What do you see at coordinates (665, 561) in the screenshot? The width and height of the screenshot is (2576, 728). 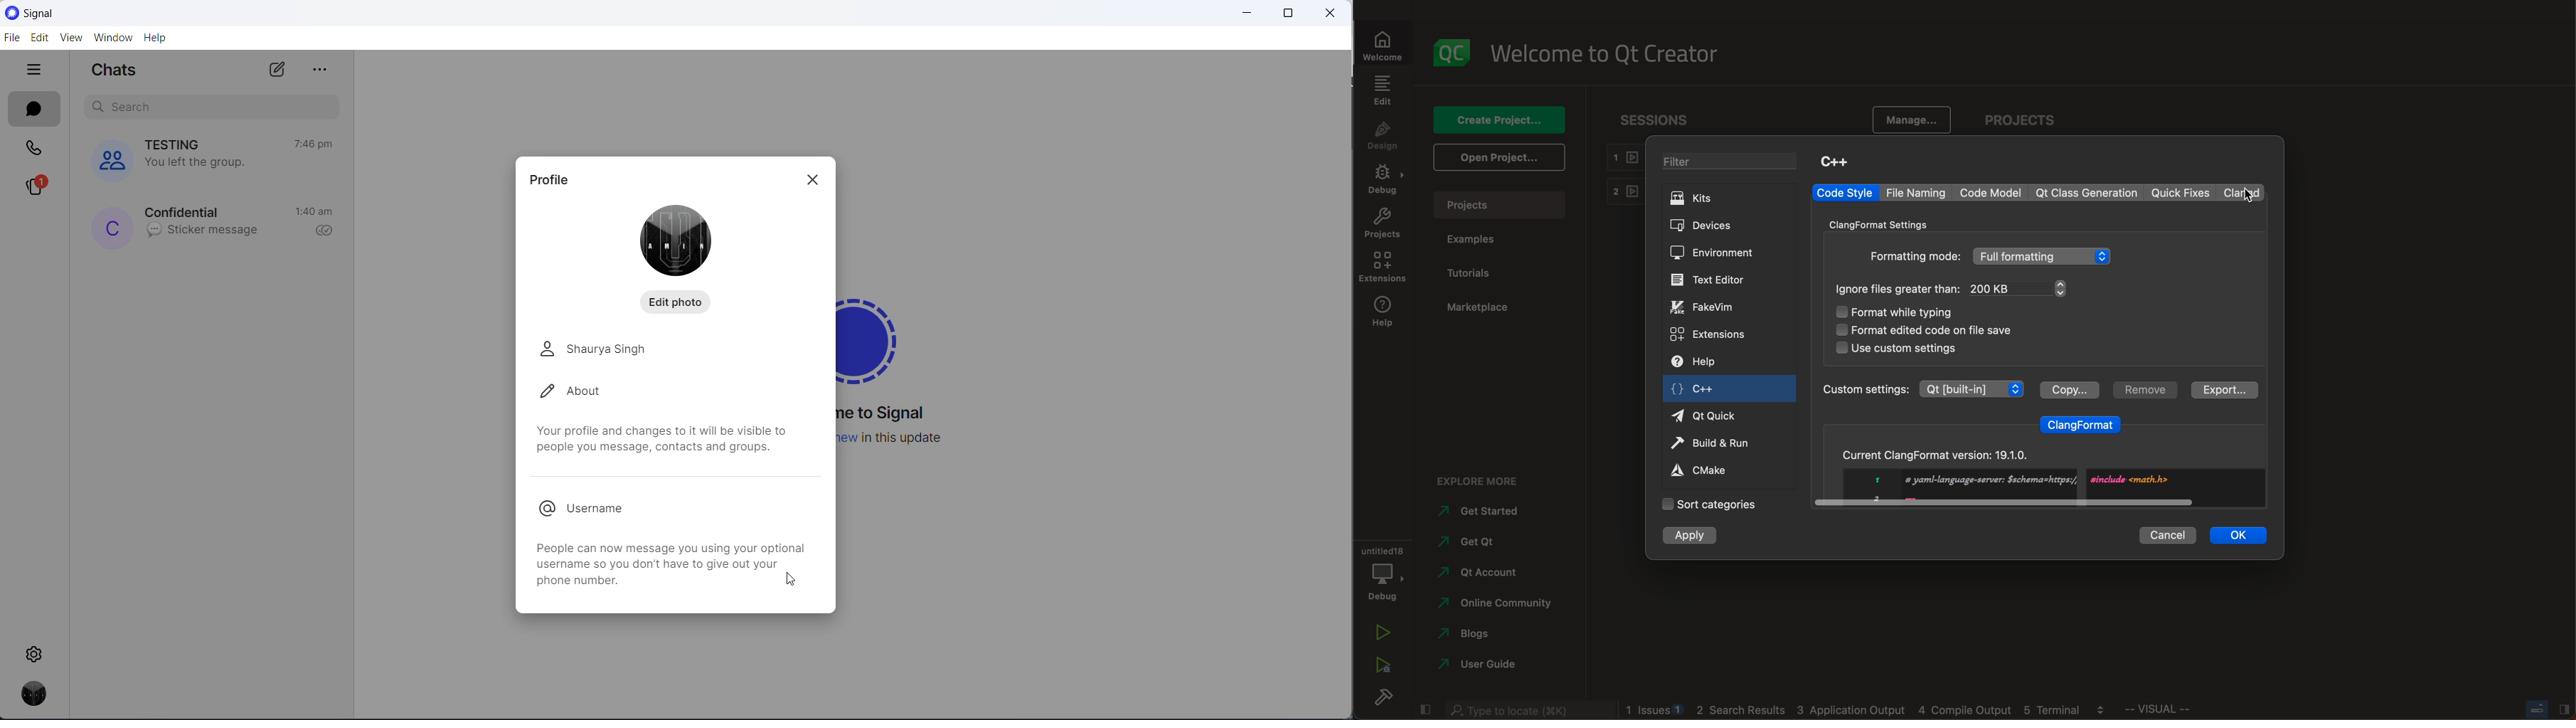 I see `username text ` at bounding box center [665, 561].